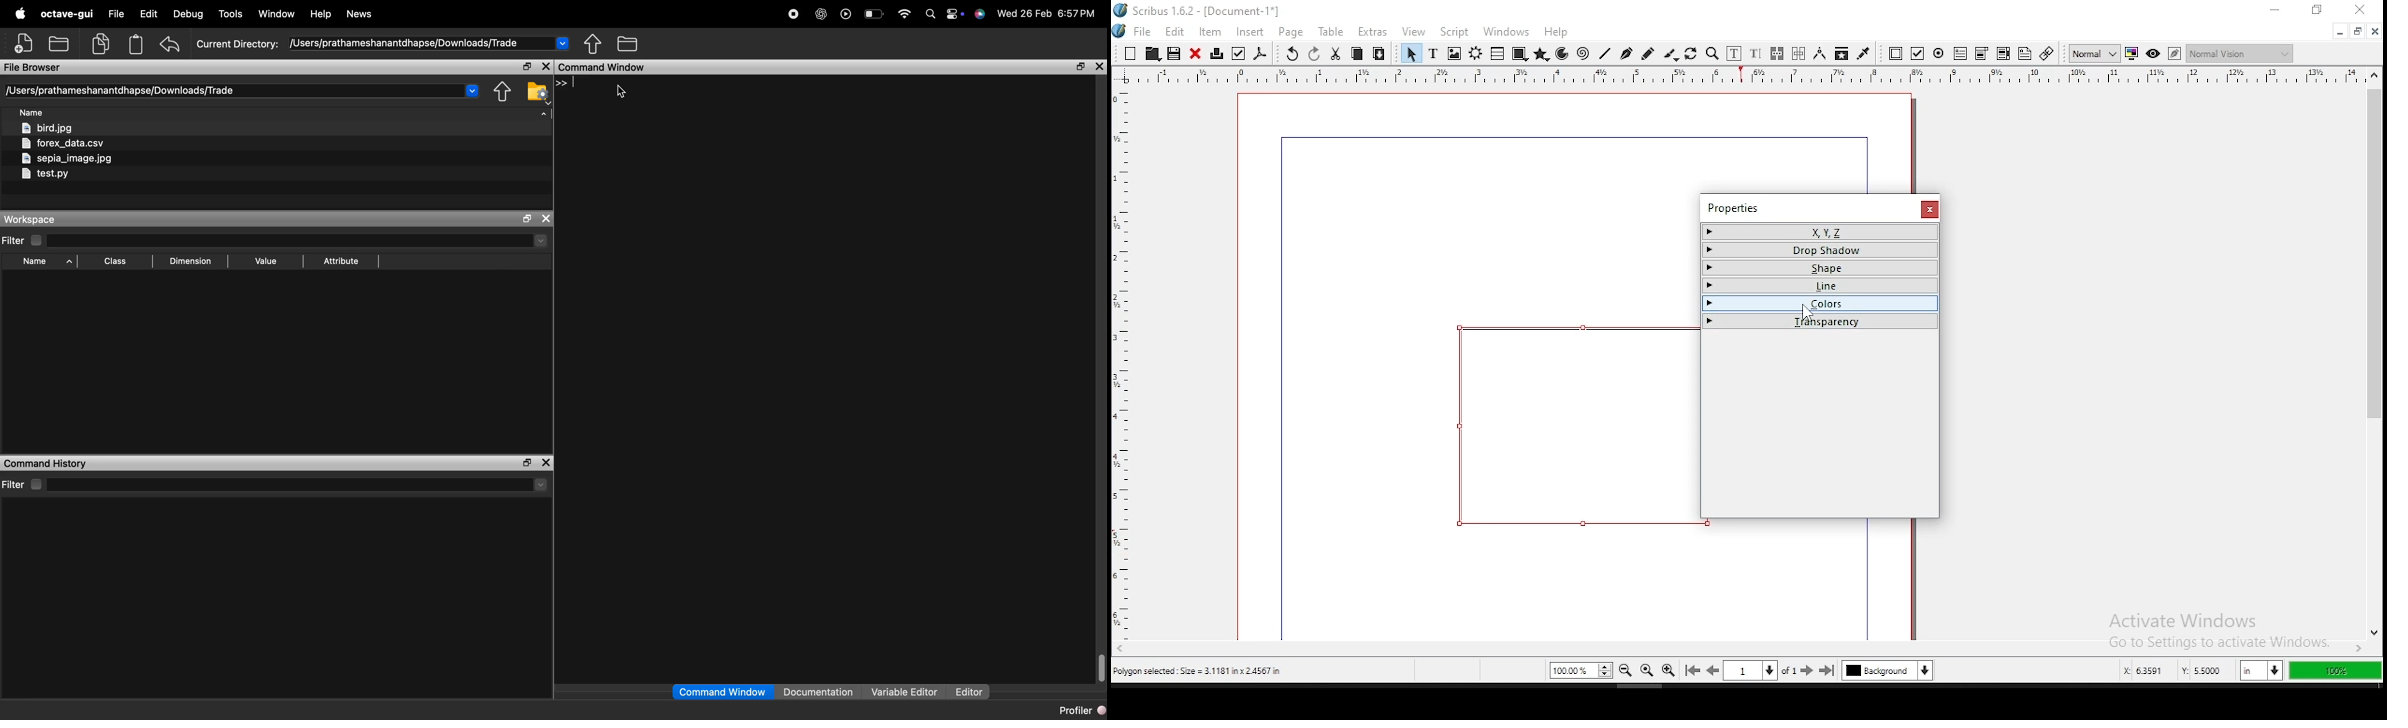 The width and height of the screenshot is (2408, 728). Describe the element at coordinates (1820, 320) in the screenshot. I see `transperancy` at that location.